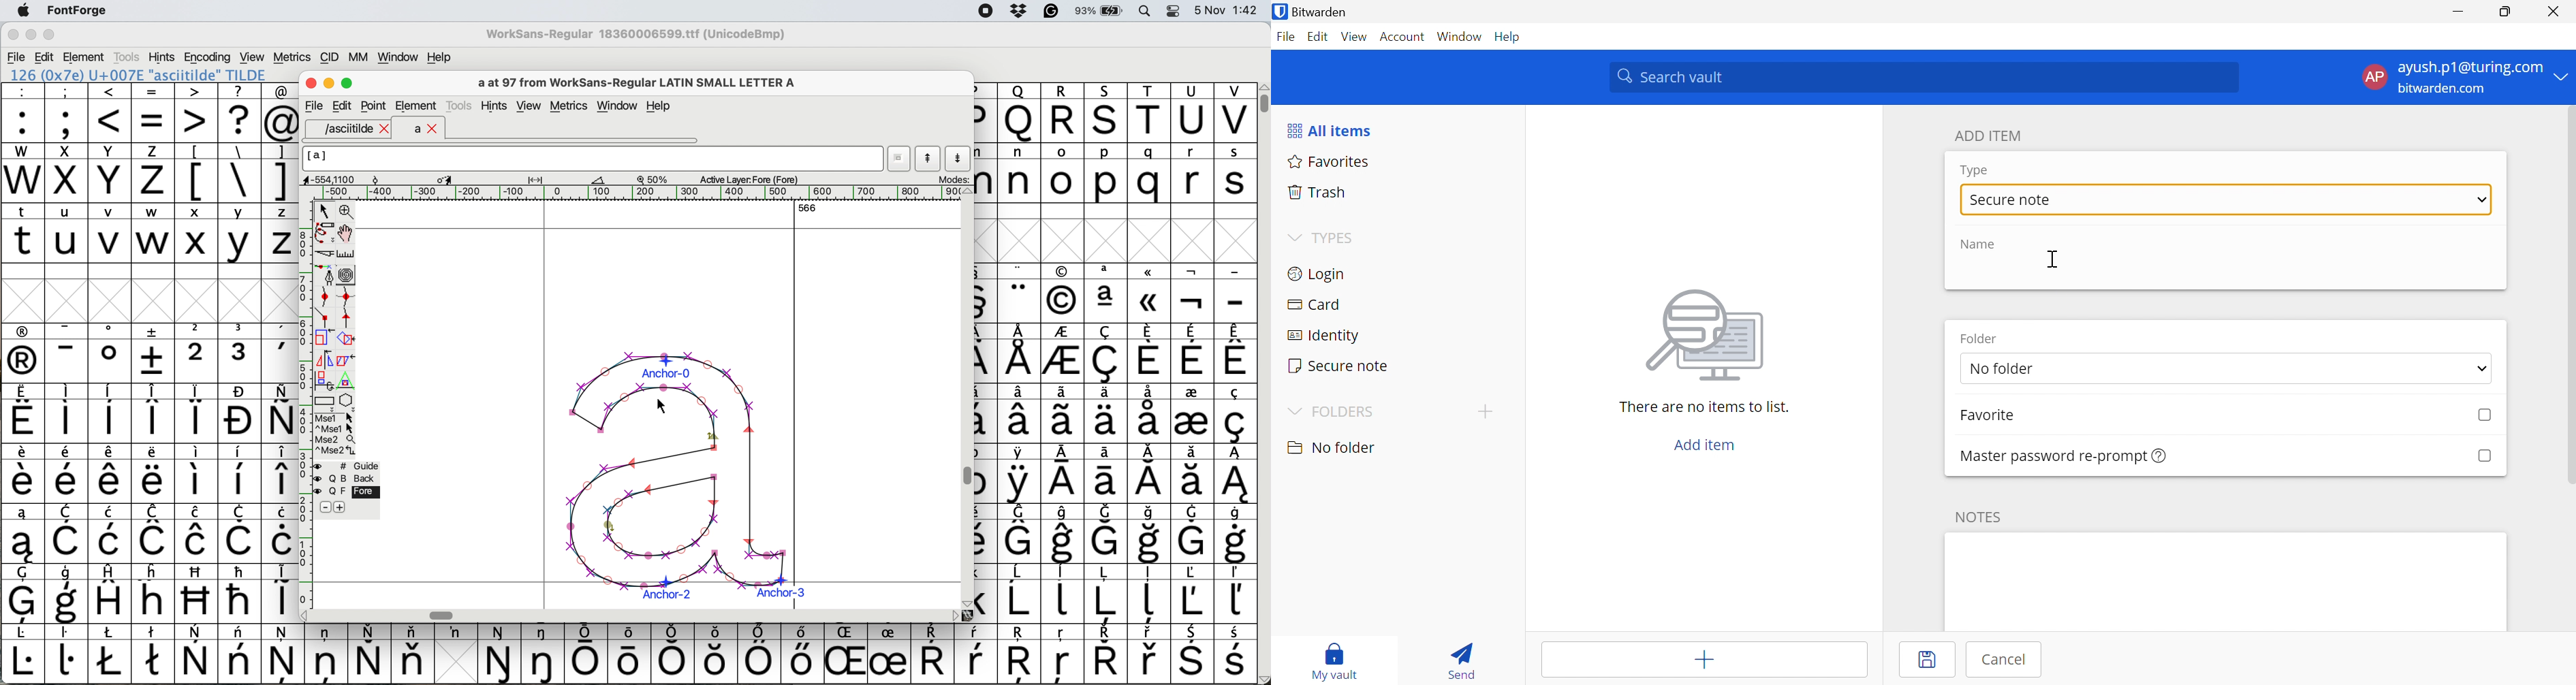 The image size is (2576, 700). I want to click on Account, so click(1402, 37).